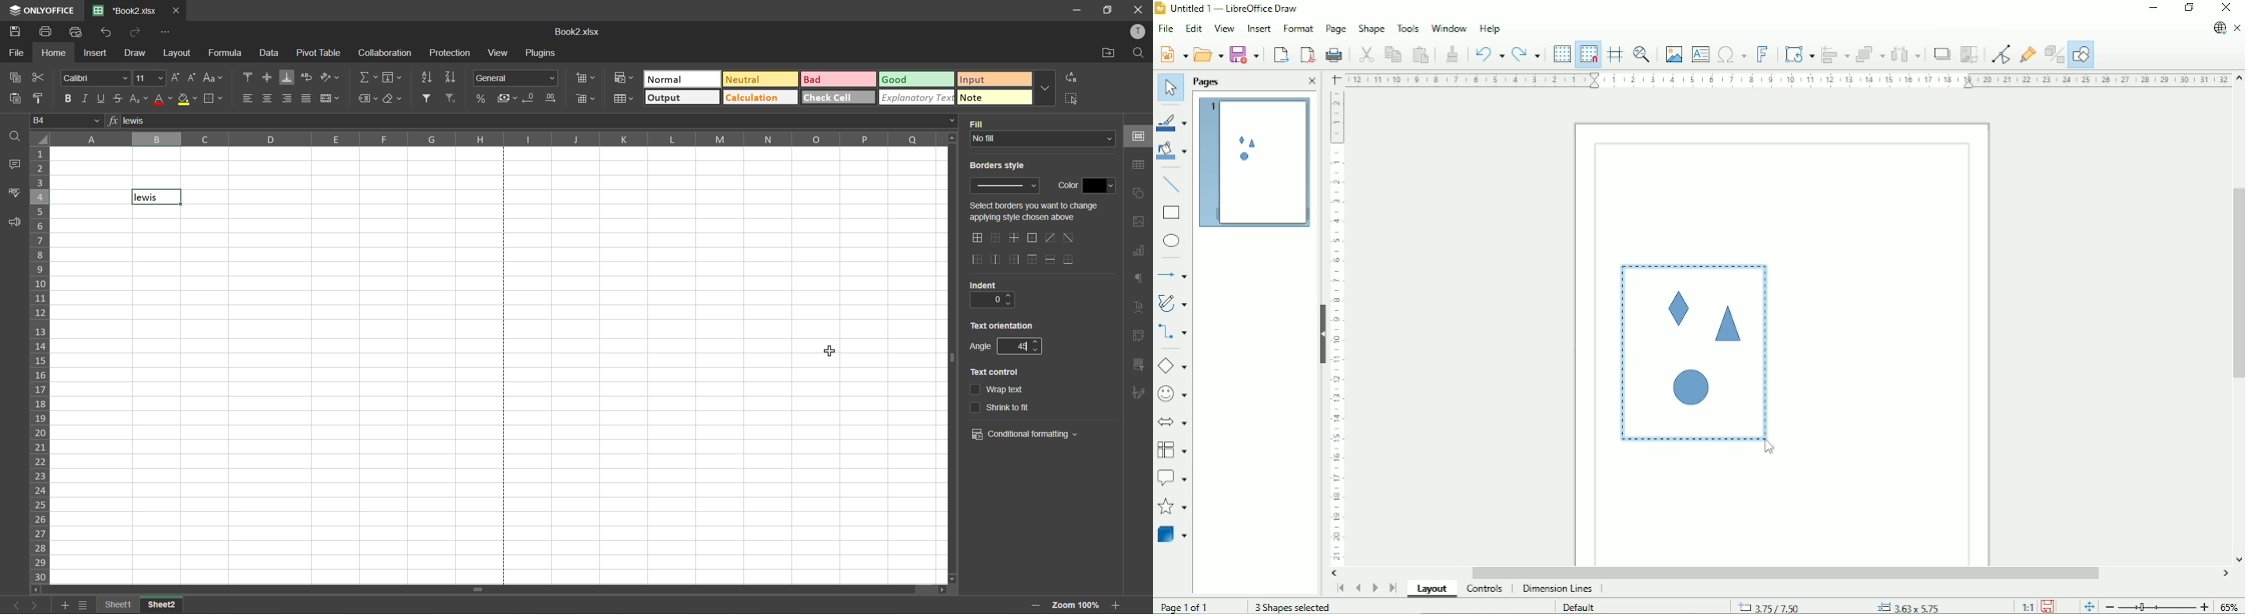 This screenshot has height=616, width=2268. What do you see at coordinates (1490, 29) in the screenshot?
I see `Help` at bounding box center [1490, 29].